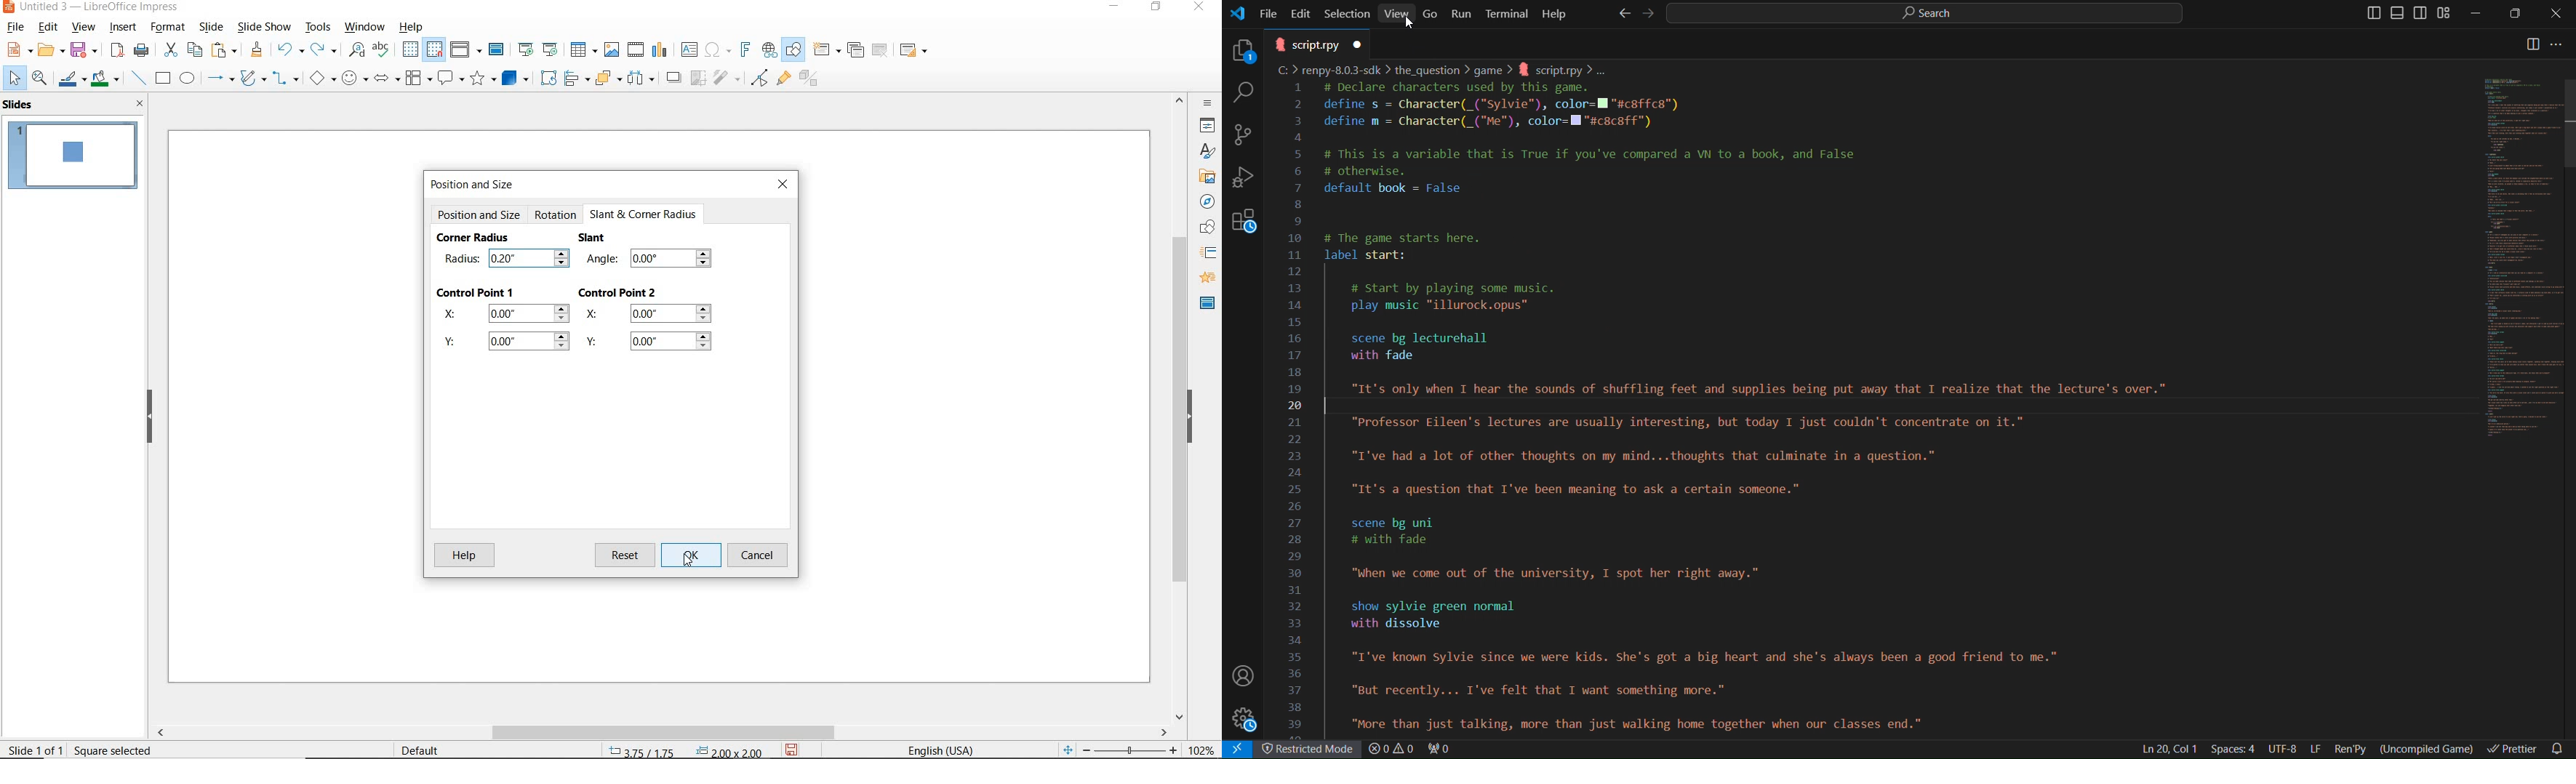 Image resolution: width=2576 pixels, height=784 pixels. Describe the element at coordinates (285, 80) in the screenshot. I see `connectors` at that location.